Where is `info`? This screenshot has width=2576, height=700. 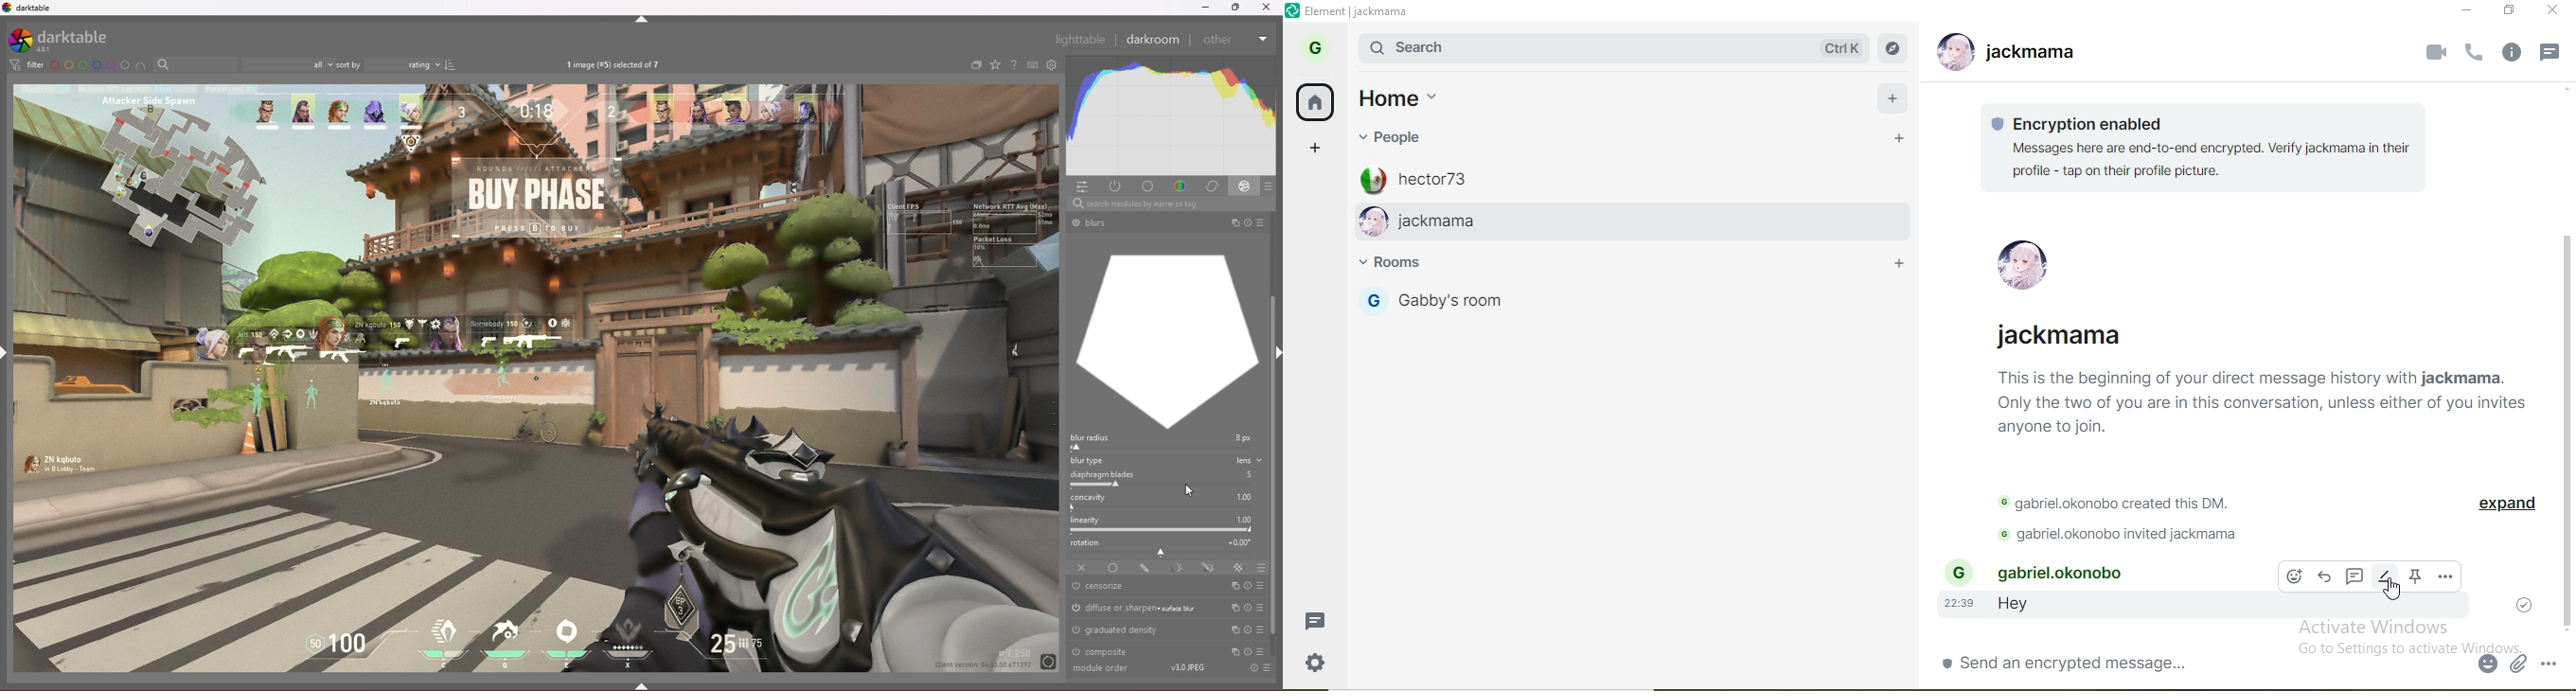
info is located at coordinates (2509, 54).